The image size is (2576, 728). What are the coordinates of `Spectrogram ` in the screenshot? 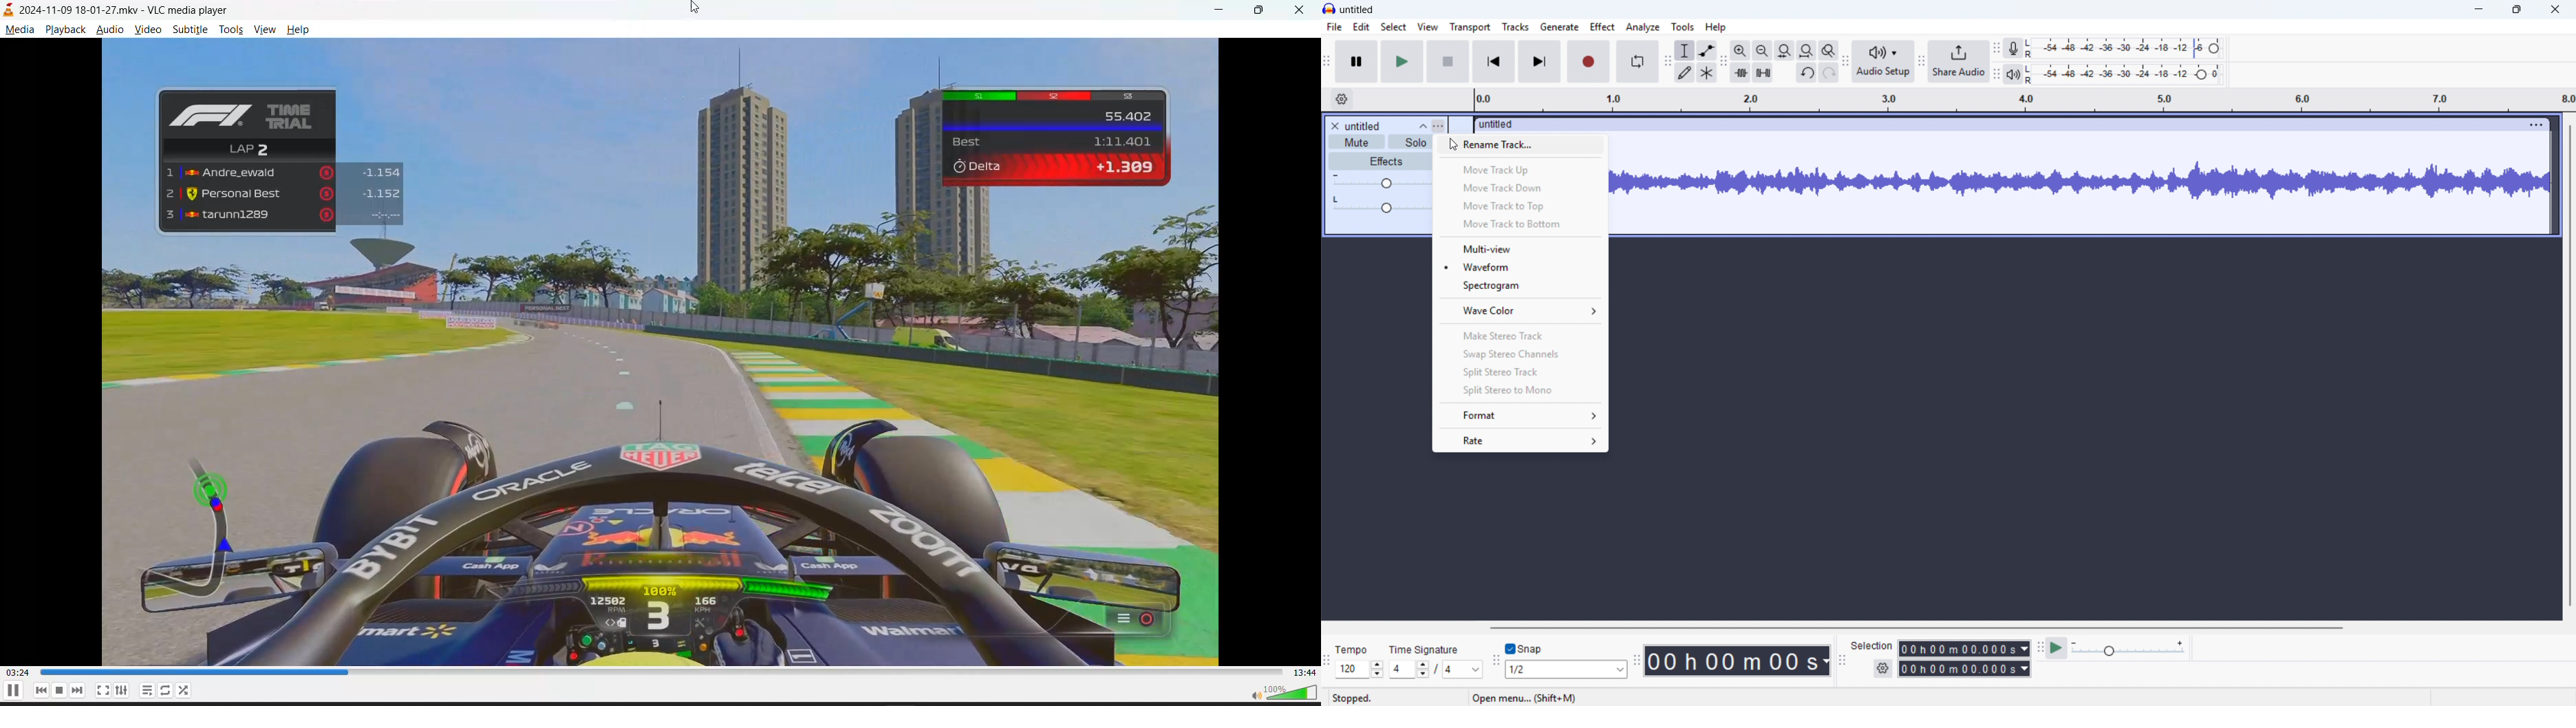 It's located at (1520, 286).